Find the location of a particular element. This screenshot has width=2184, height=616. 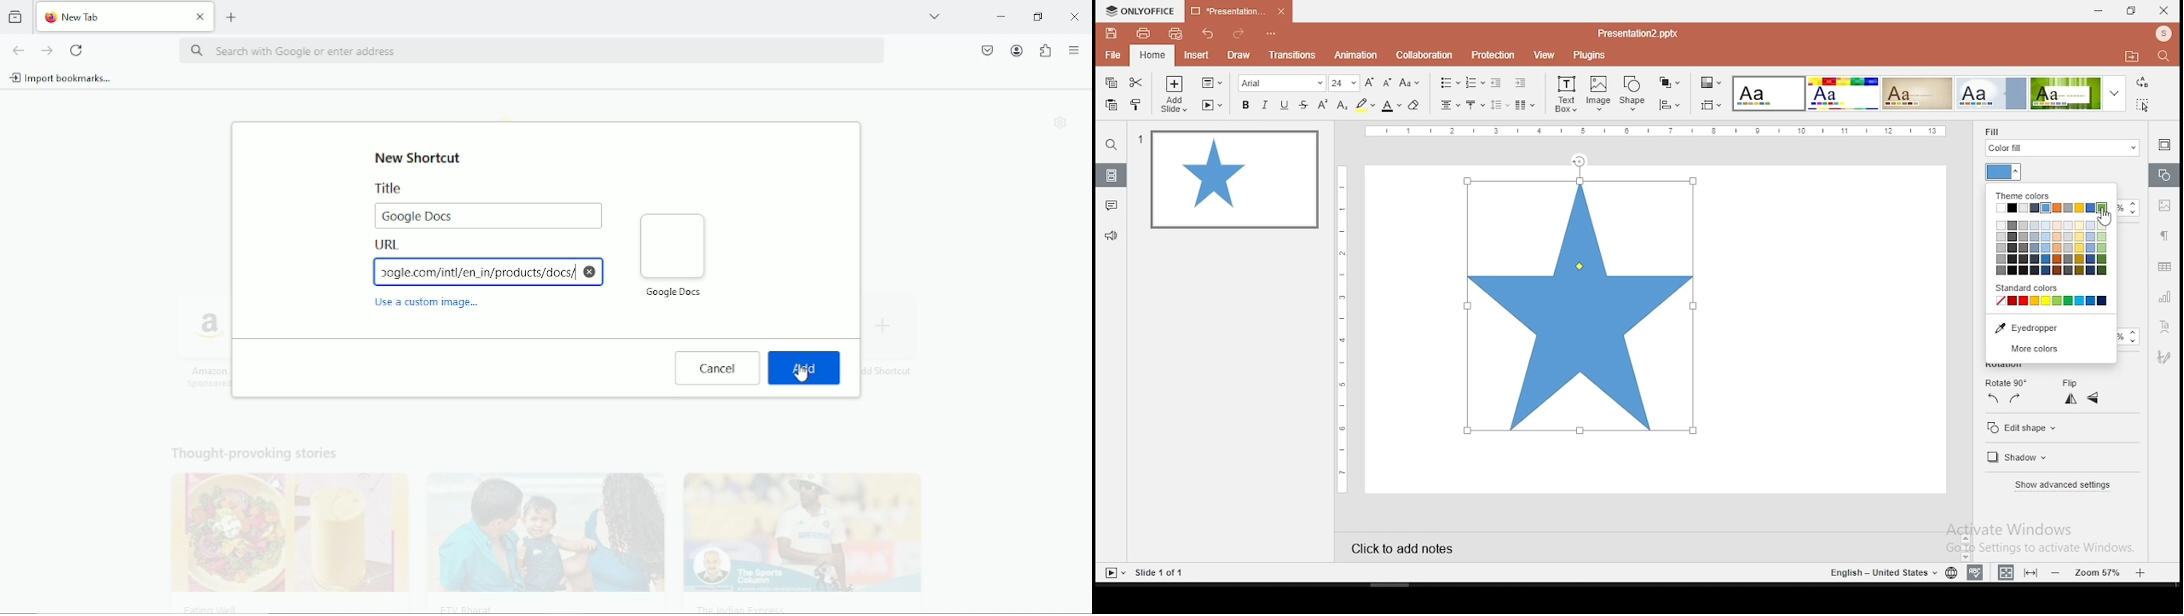

numbering is located at coordinates (1476, 82).